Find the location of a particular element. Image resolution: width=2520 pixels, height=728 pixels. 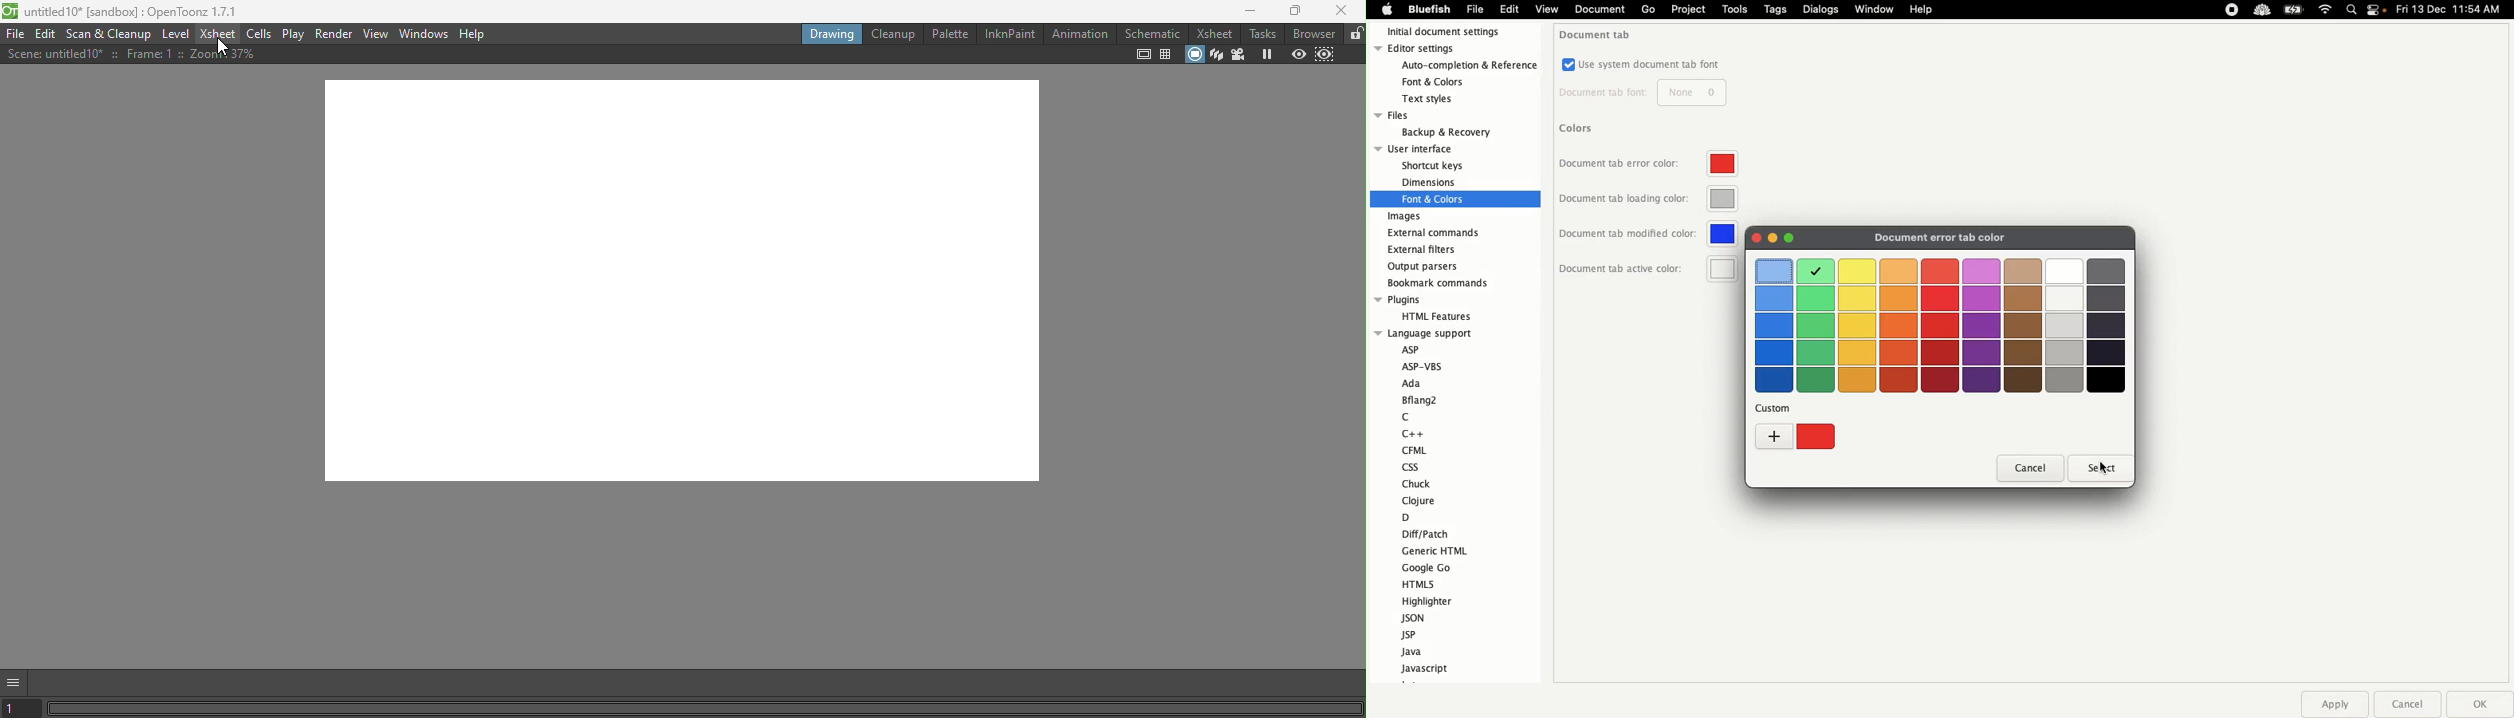

Scene details is located at coordinates (138, 56).